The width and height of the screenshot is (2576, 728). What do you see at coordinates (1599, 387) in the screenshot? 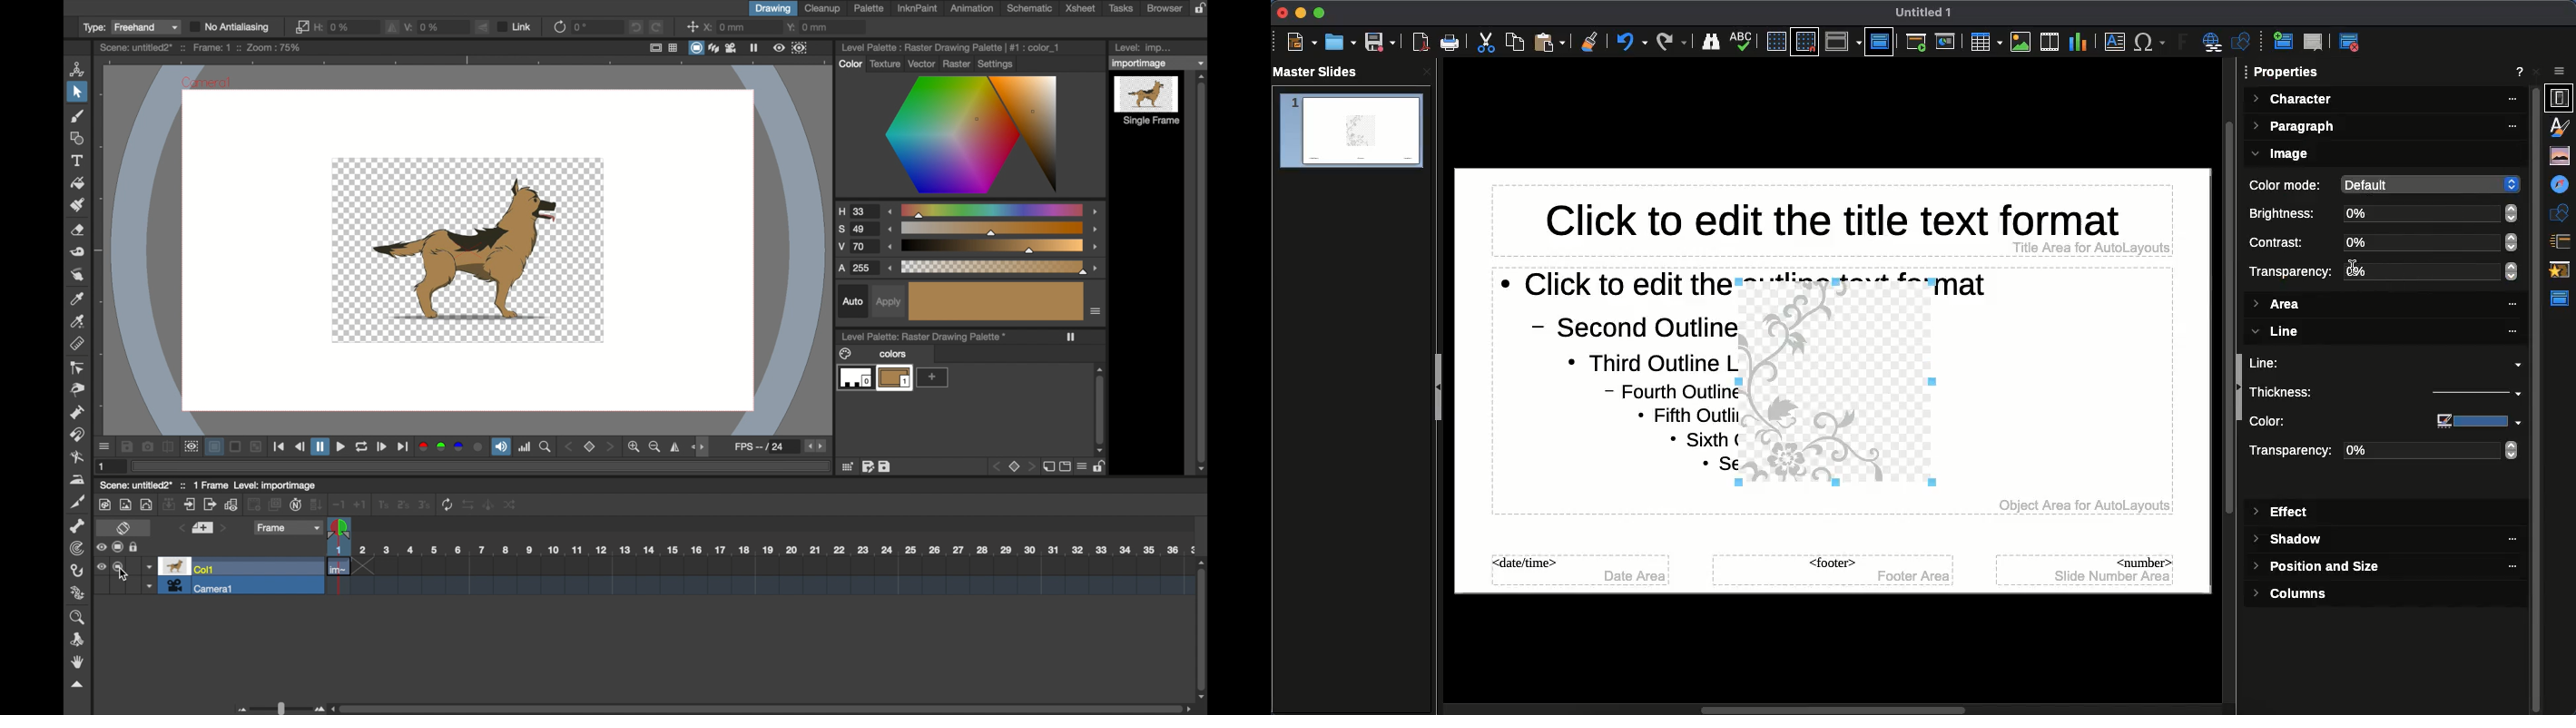
I see `Master slide text` at bounding box center [1599, 387].